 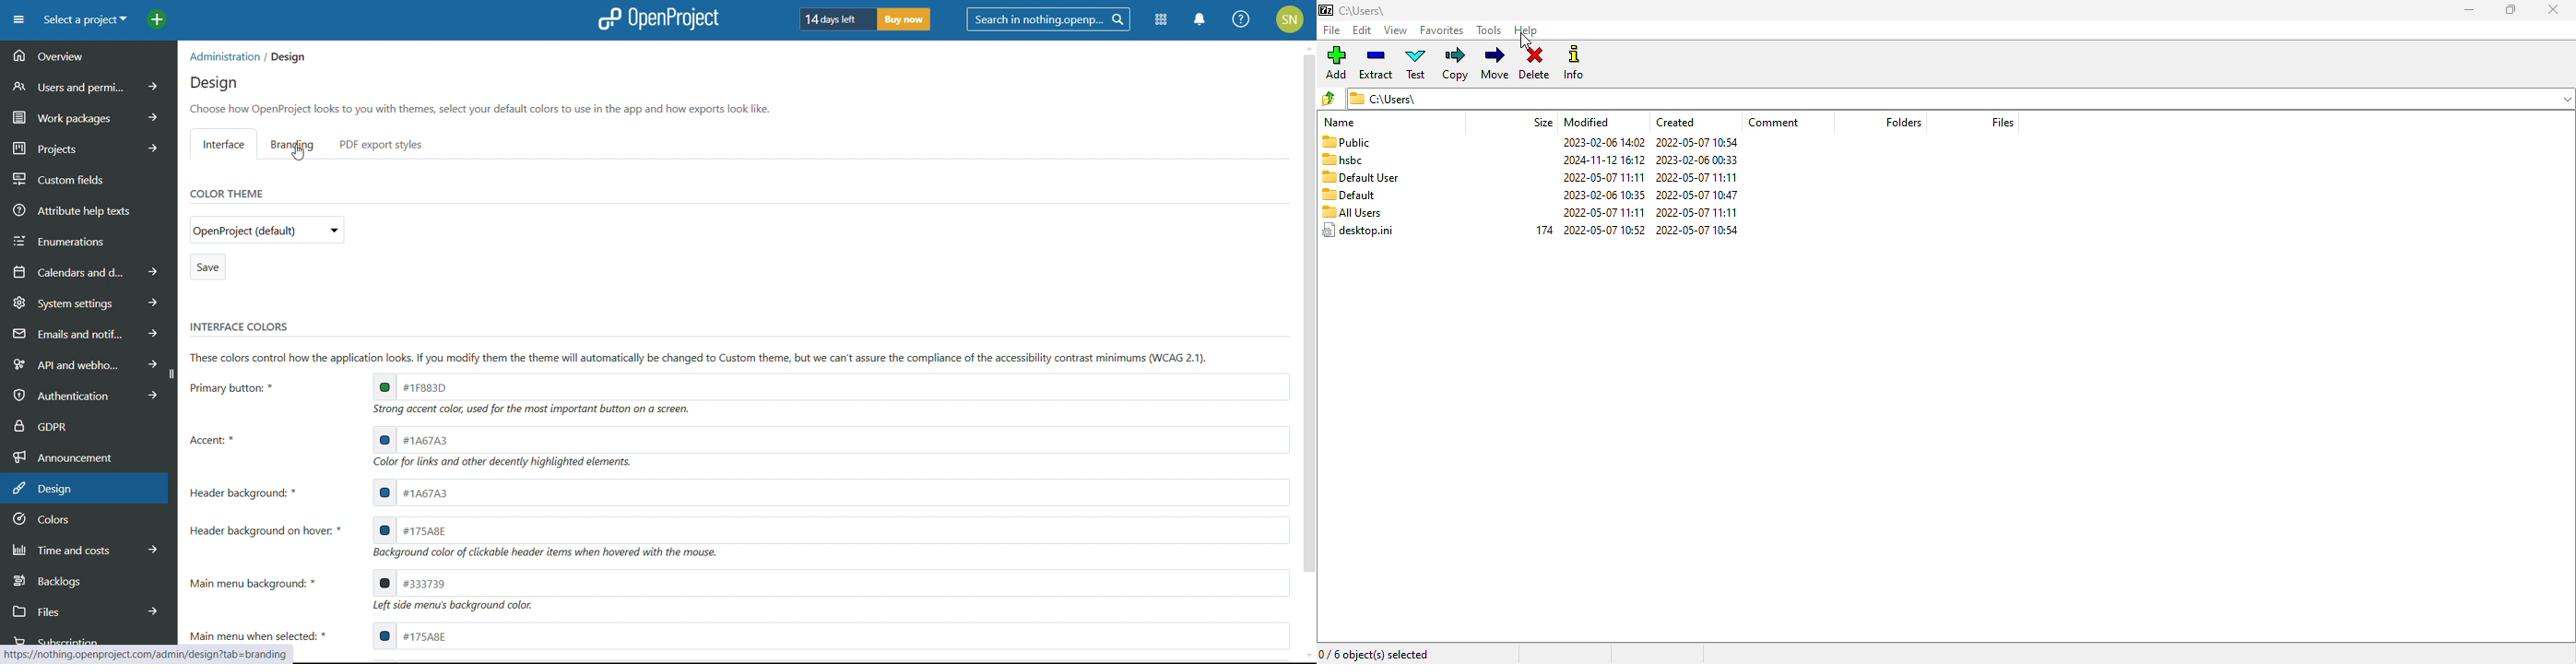 What do you see at coordinates (1377, 65) in the screenshot?
I see `extract` at bounding box center [1377, 65].